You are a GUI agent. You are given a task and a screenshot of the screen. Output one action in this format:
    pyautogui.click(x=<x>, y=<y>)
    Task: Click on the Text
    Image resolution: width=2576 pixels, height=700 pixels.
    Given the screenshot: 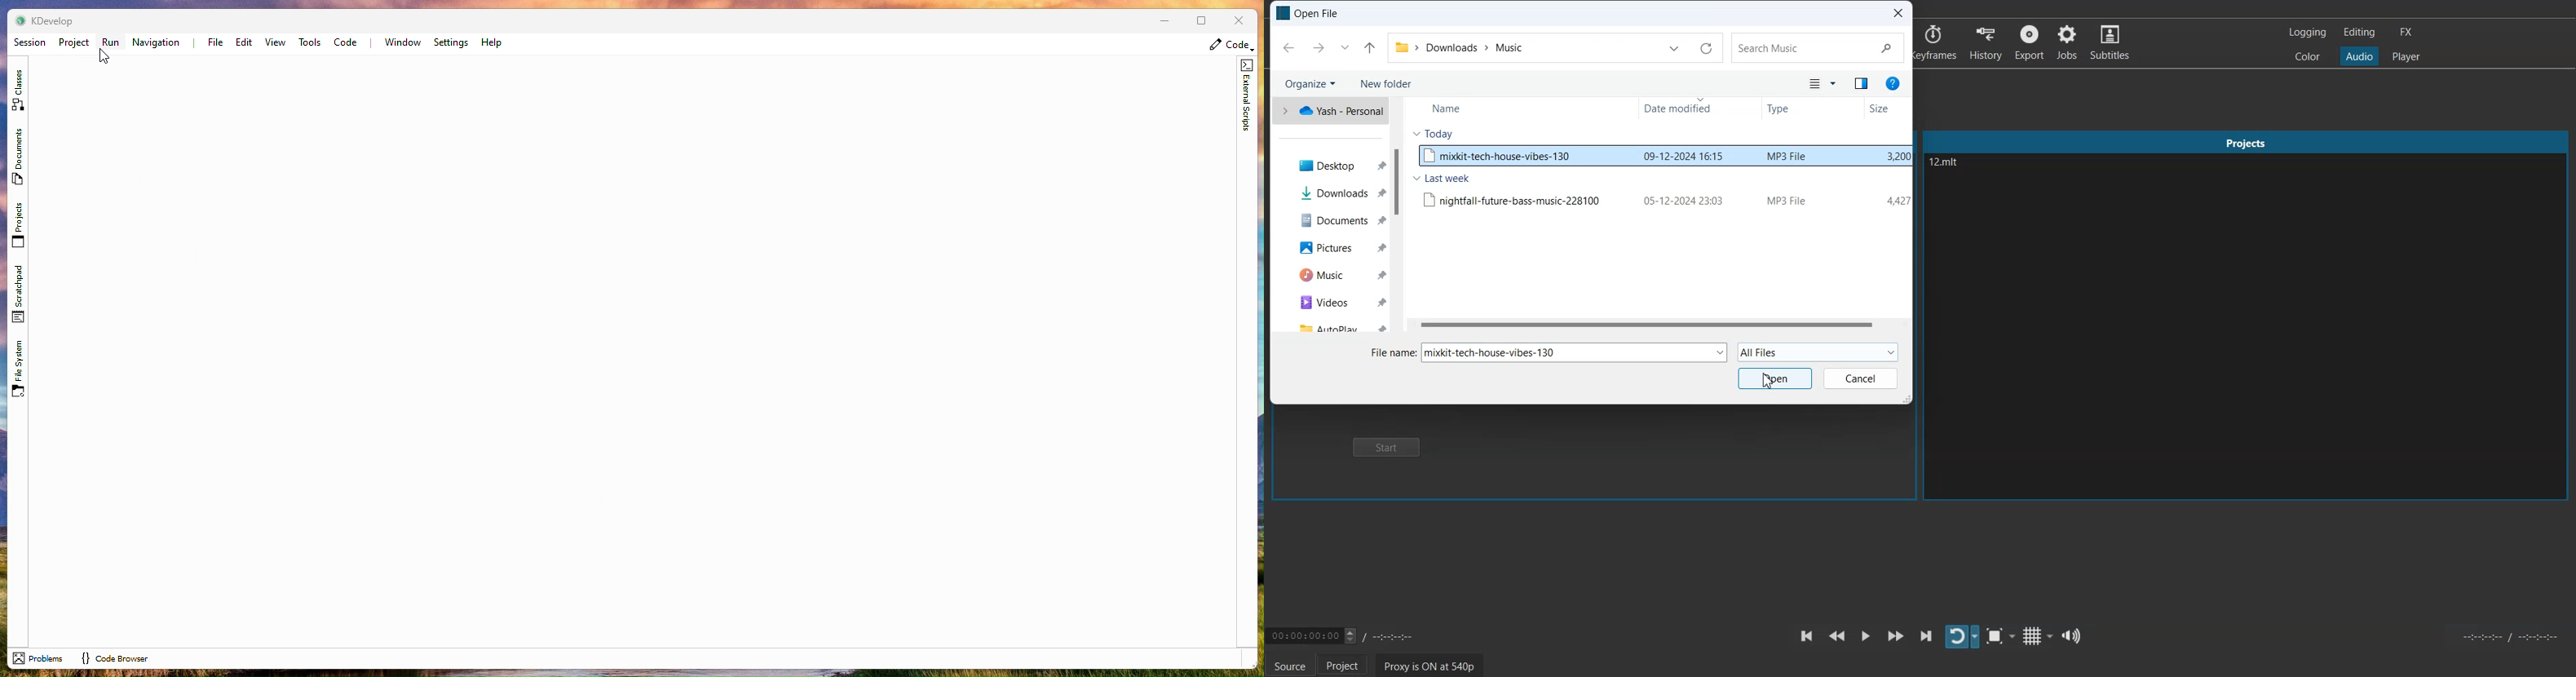 What is the action you would take?
    pyautogui.click(x=1574, y=353)
    